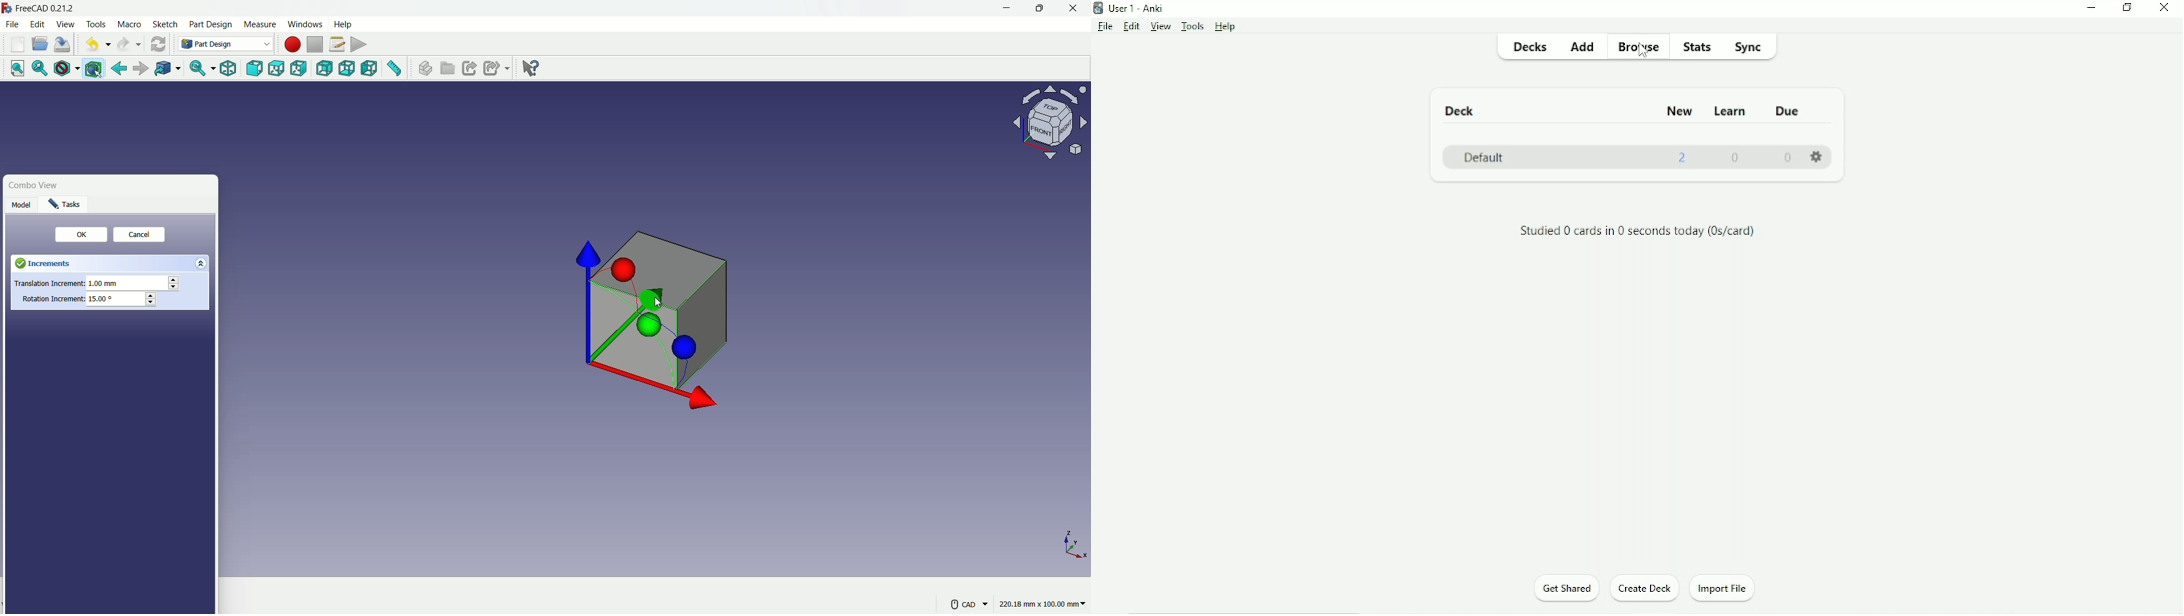 This screenshot has width=2184, height=616. What do you see at coordinates (173, 284) in the screenshot?
I see `stepper button` at bounding box center [173, 284].